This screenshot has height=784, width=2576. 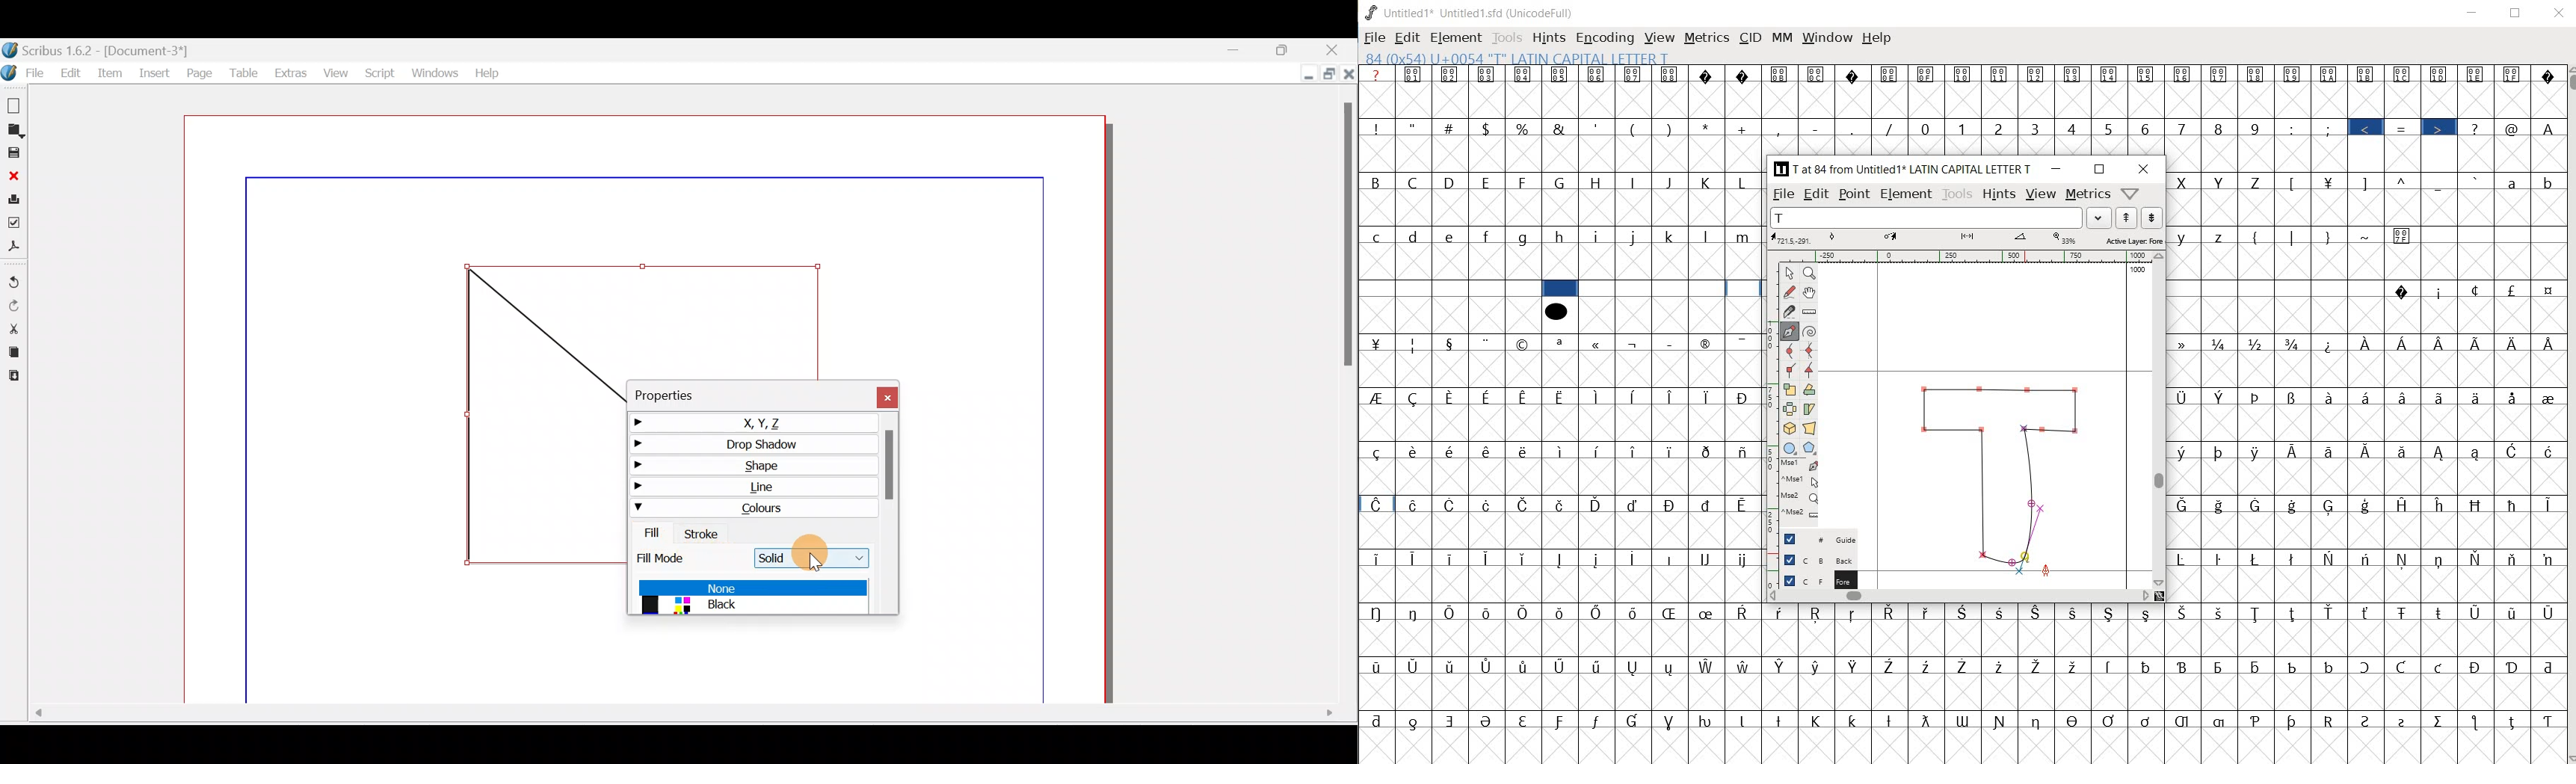 I want to click on Cursor, so click(x=816, y=555).